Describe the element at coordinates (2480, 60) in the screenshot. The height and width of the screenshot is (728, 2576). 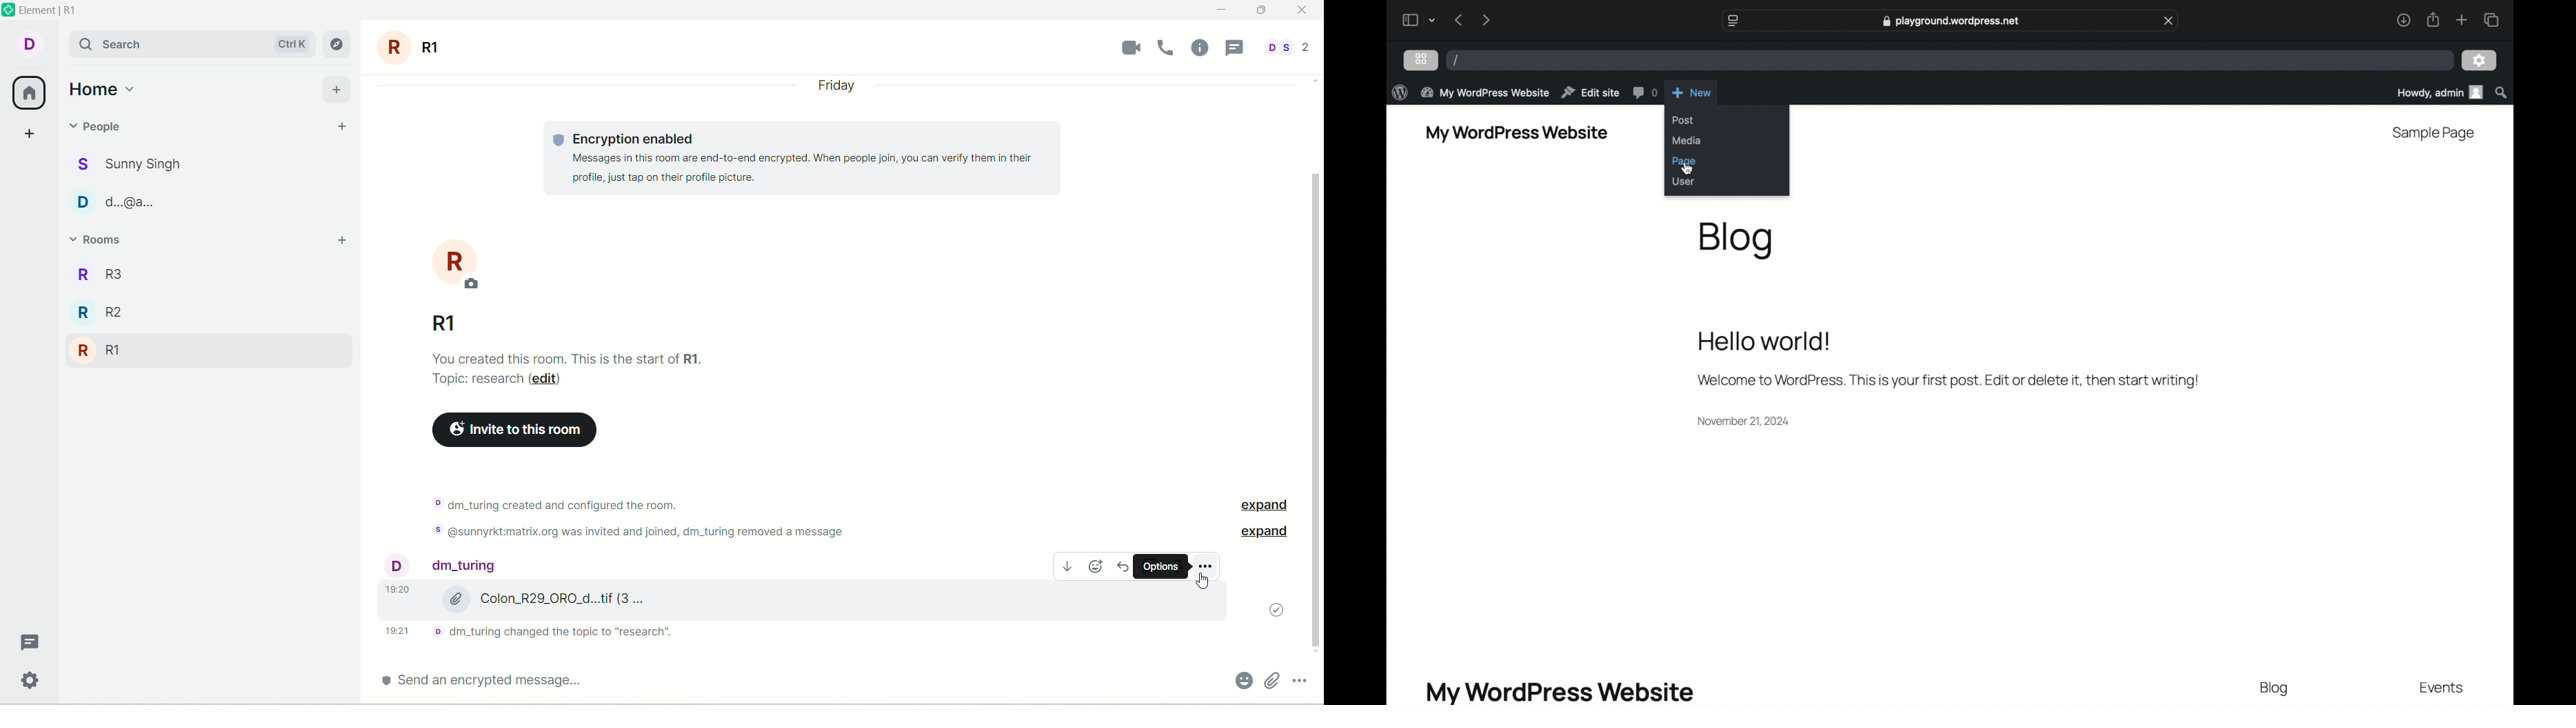
I see `settings` at that location.